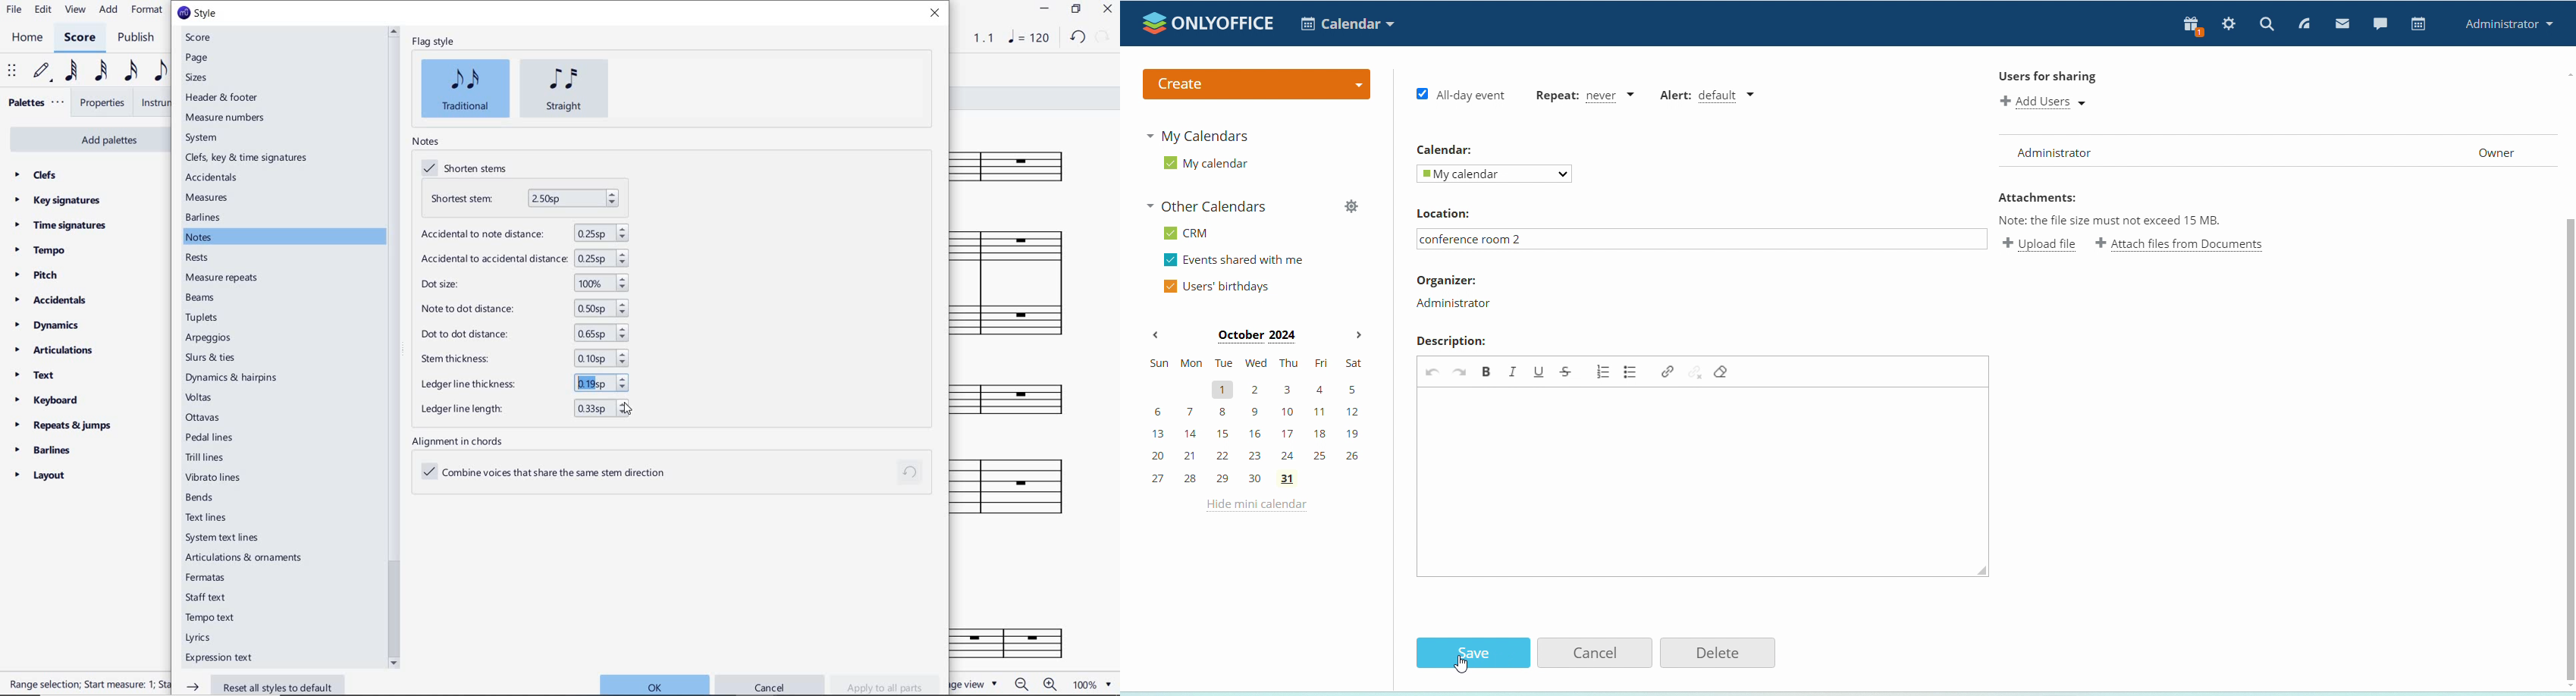 The height and width of the screenshot is (700, 2576). Describe the element at coordinates (1039, 684) in the screenshot. I see `zoom in or zoom out` at that location.